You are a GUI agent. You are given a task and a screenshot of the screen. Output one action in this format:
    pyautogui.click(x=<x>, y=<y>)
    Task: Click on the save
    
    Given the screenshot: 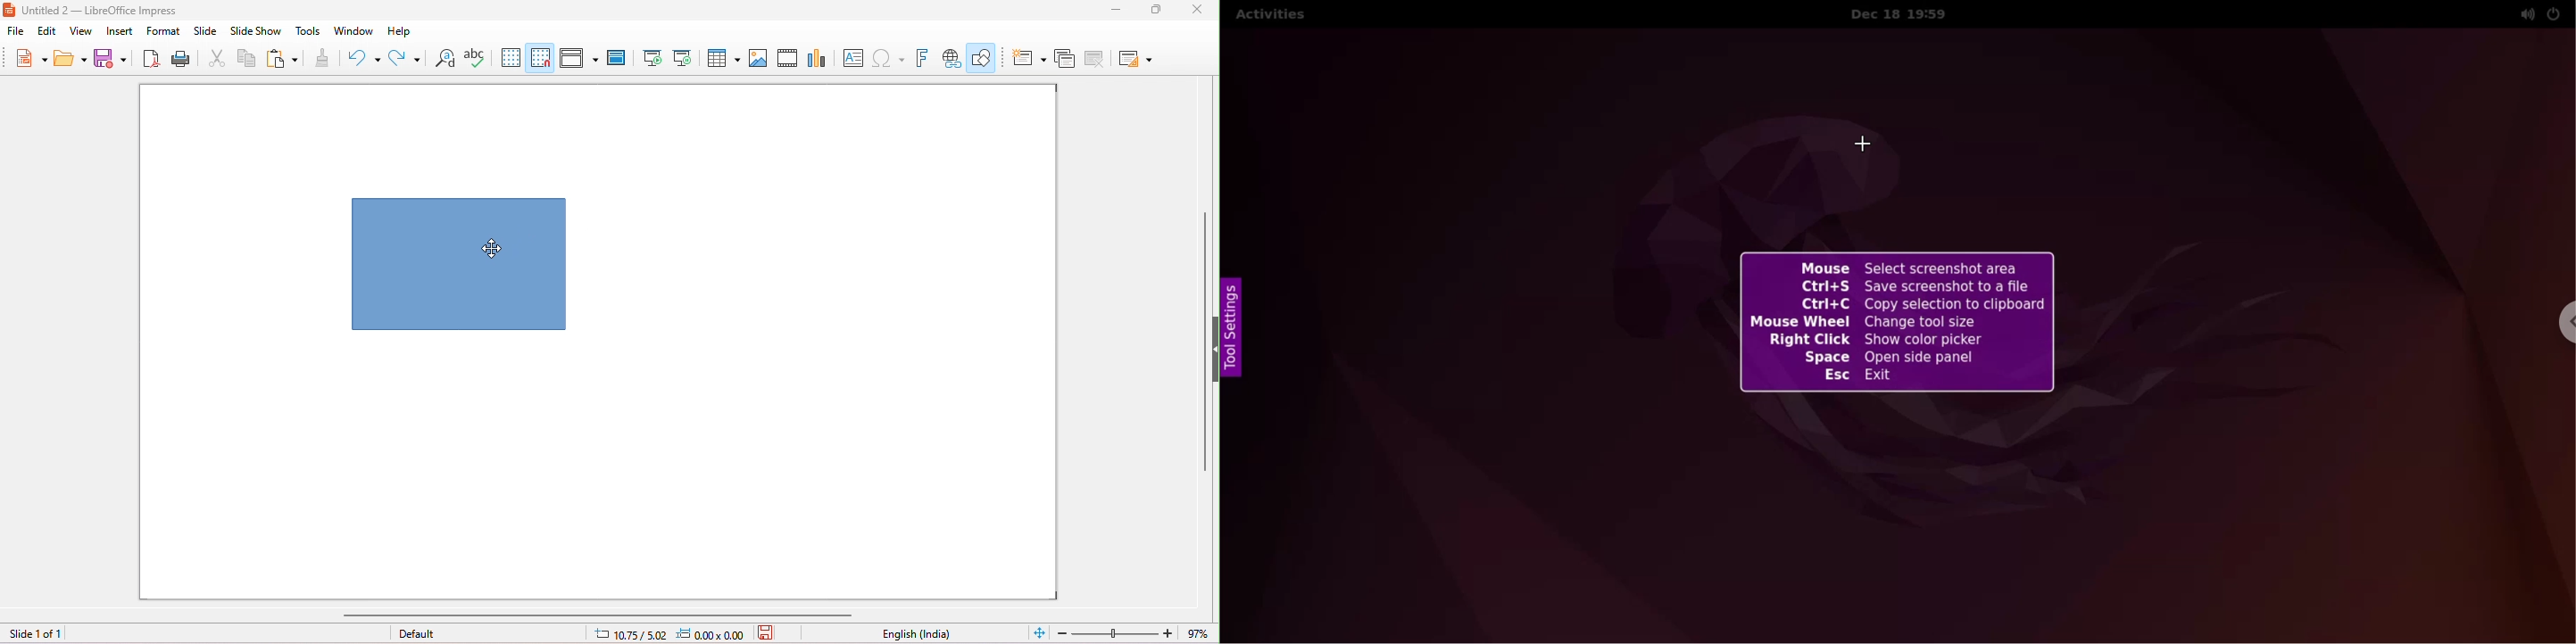 What is the action you would take?
    pyautogui.click(x=769, y=632)
    